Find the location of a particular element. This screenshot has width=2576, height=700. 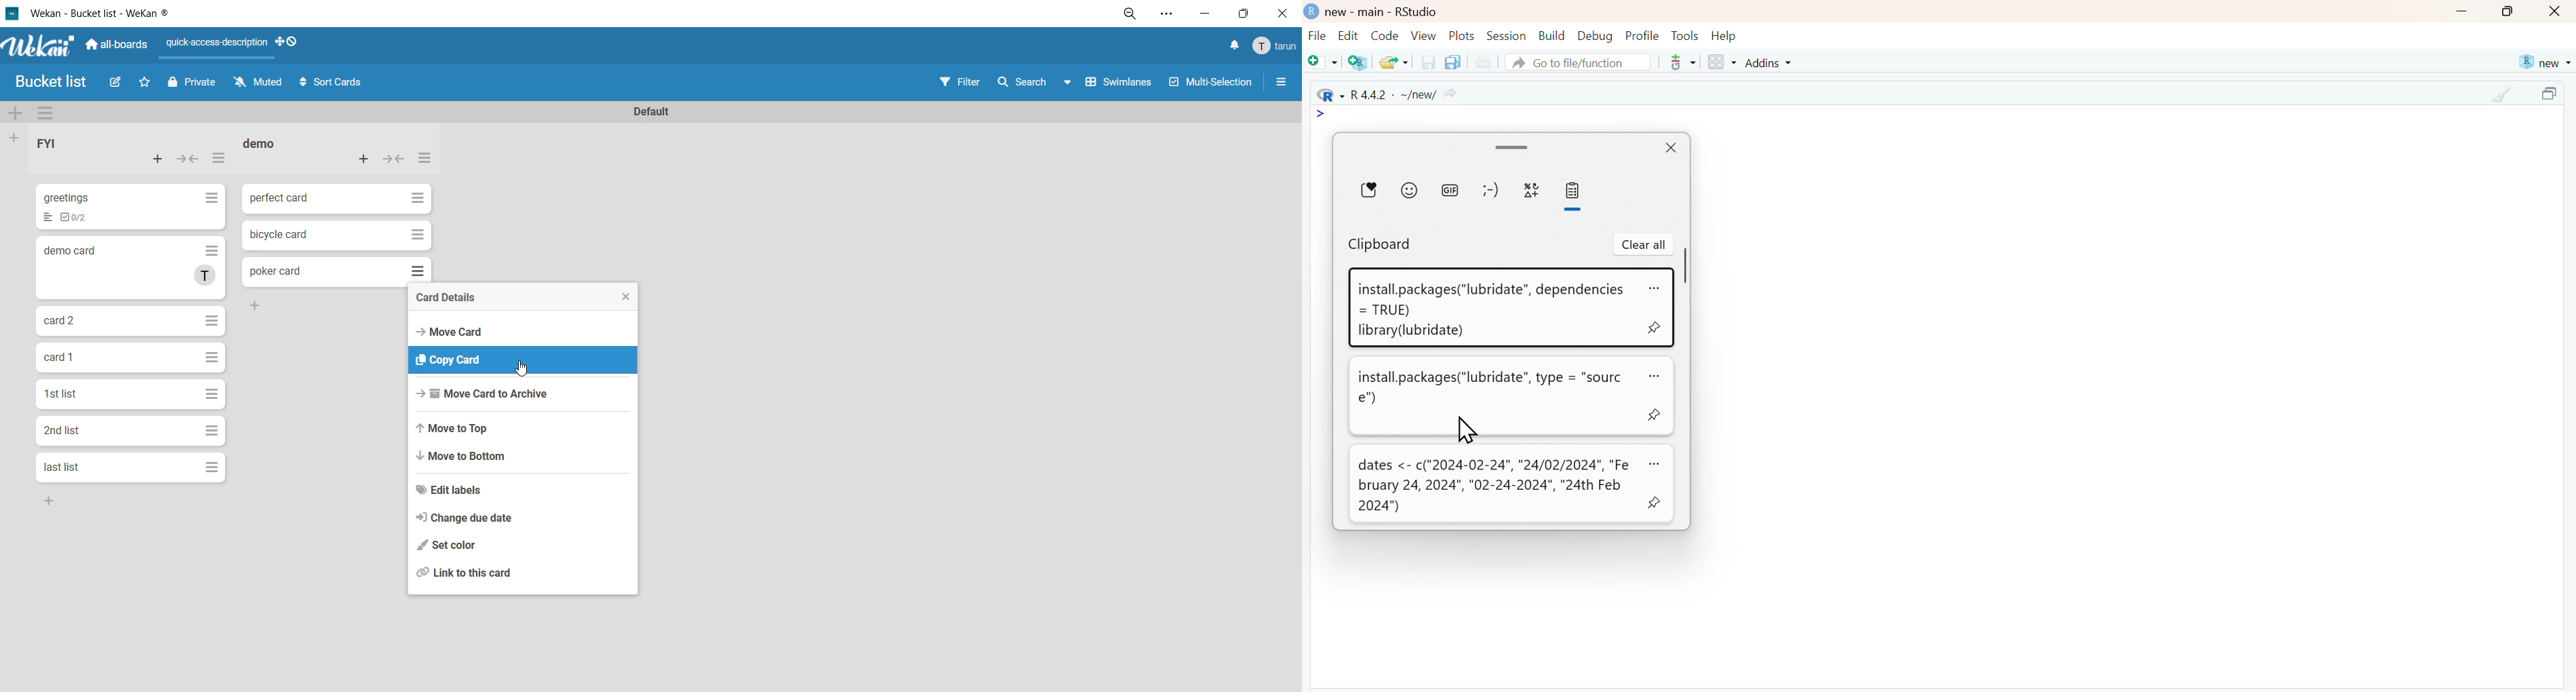

New file is located at coordinates (1323, 63).